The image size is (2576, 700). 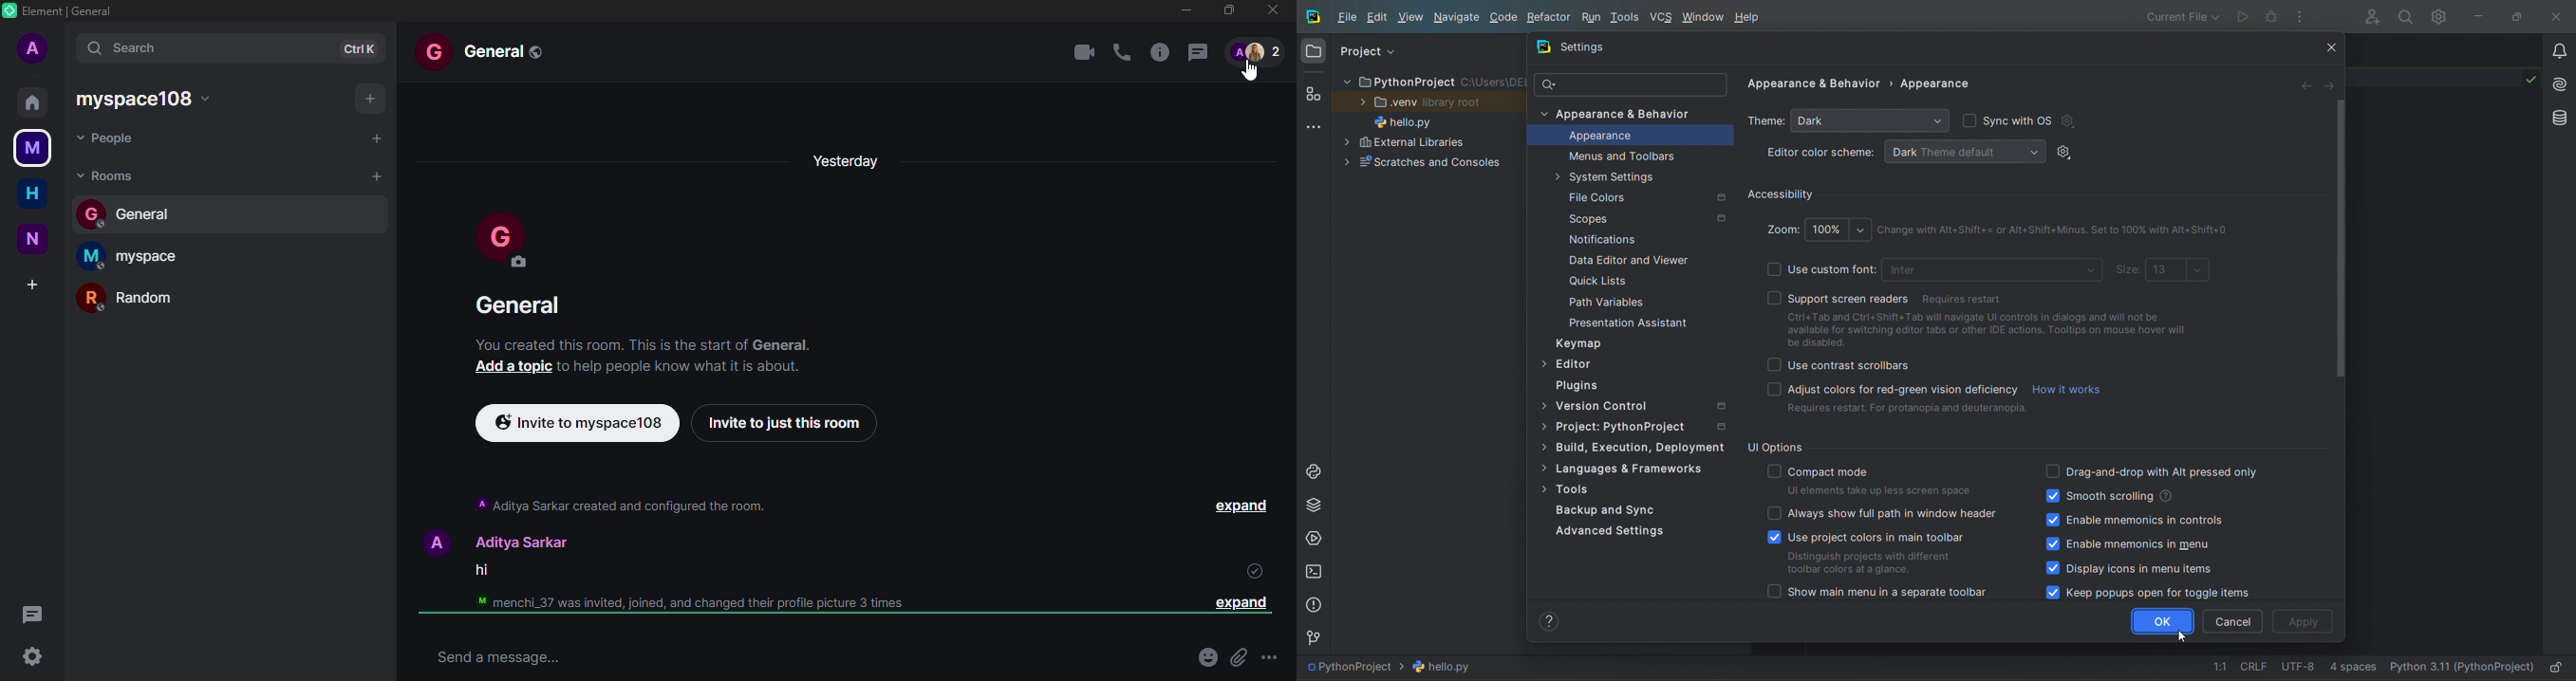 What do you see at coordinates (1771, 532) in the screenshot?
I see `checkboxes` at bounding box center [1771, 532].